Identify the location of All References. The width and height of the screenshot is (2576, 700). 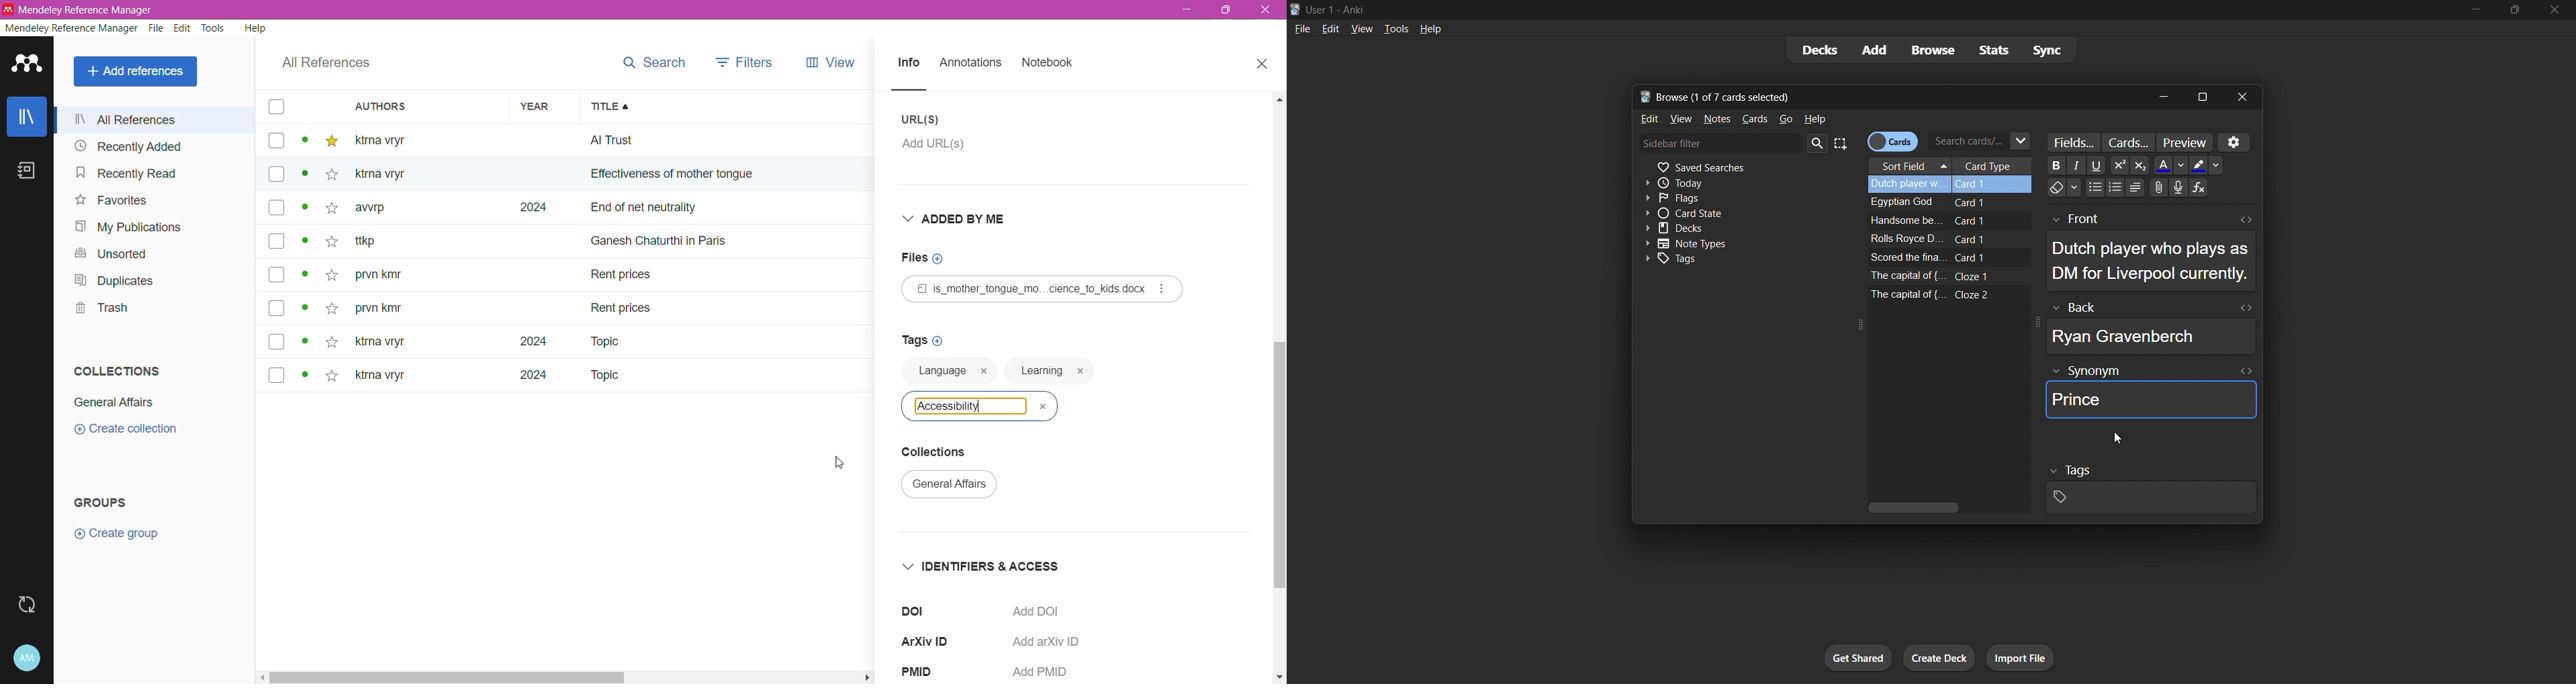
(138, 72).